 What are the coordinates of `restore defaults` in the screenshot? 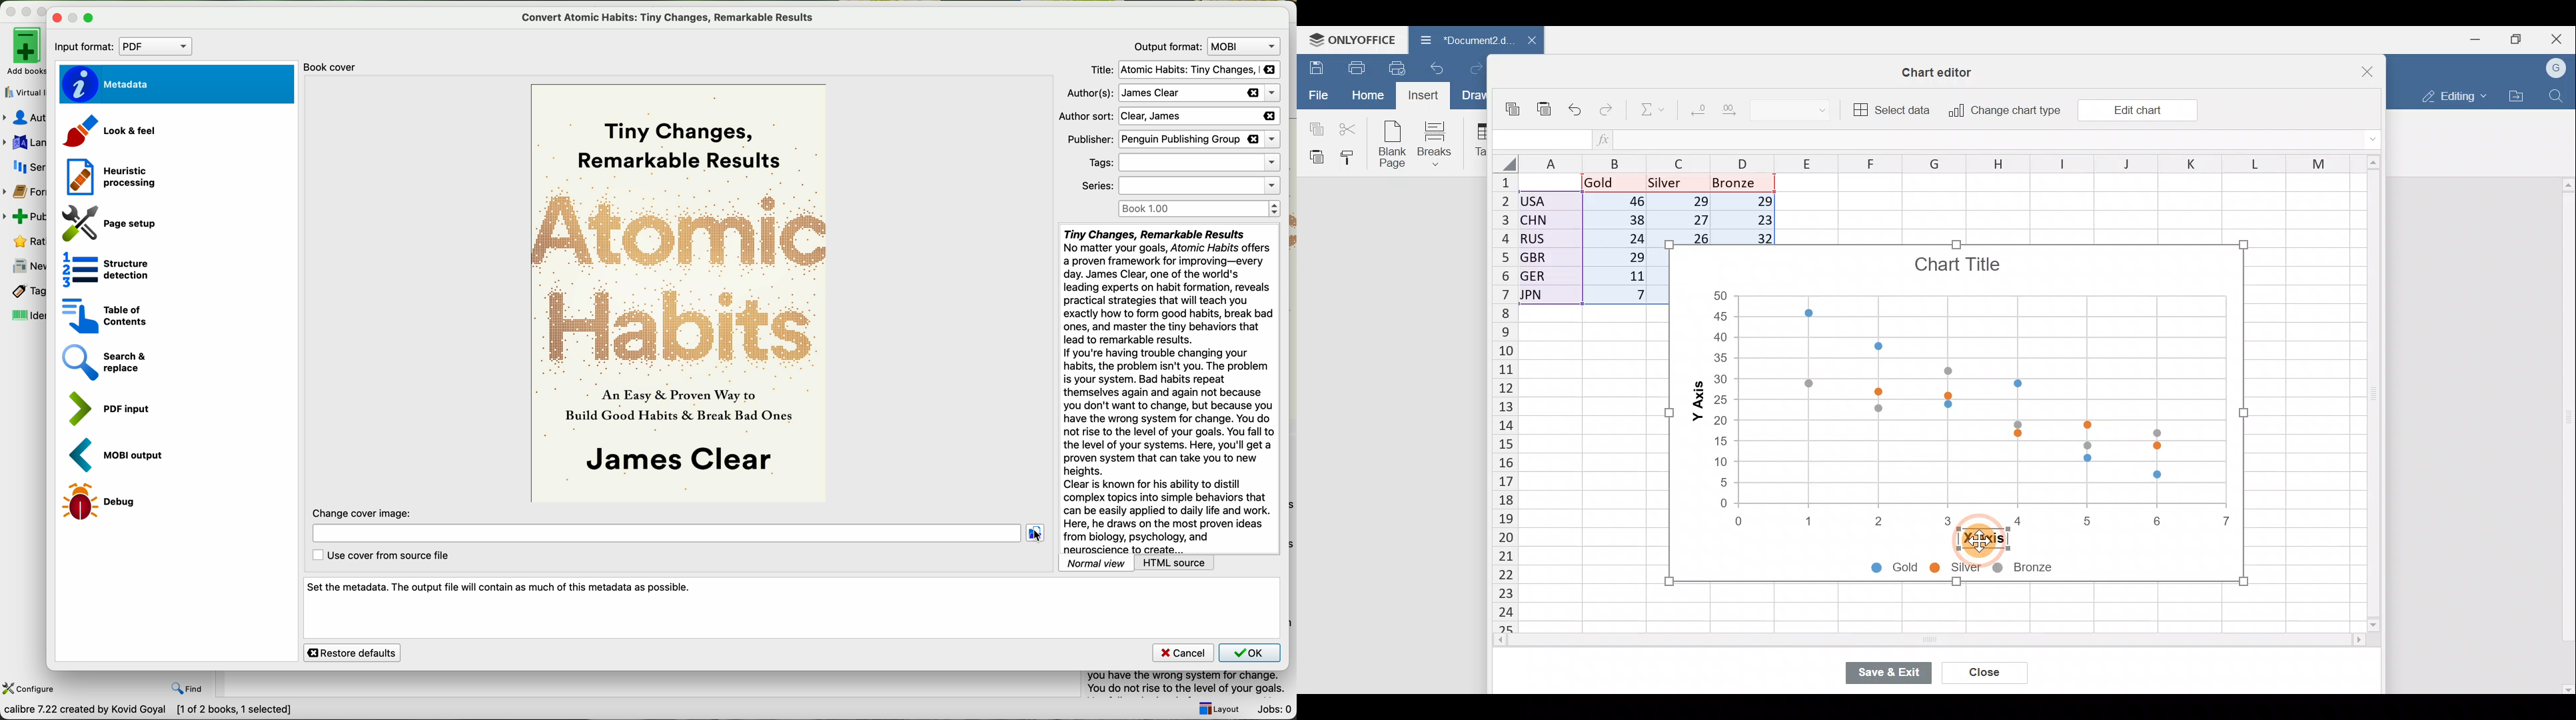 It's located at (352, 653).